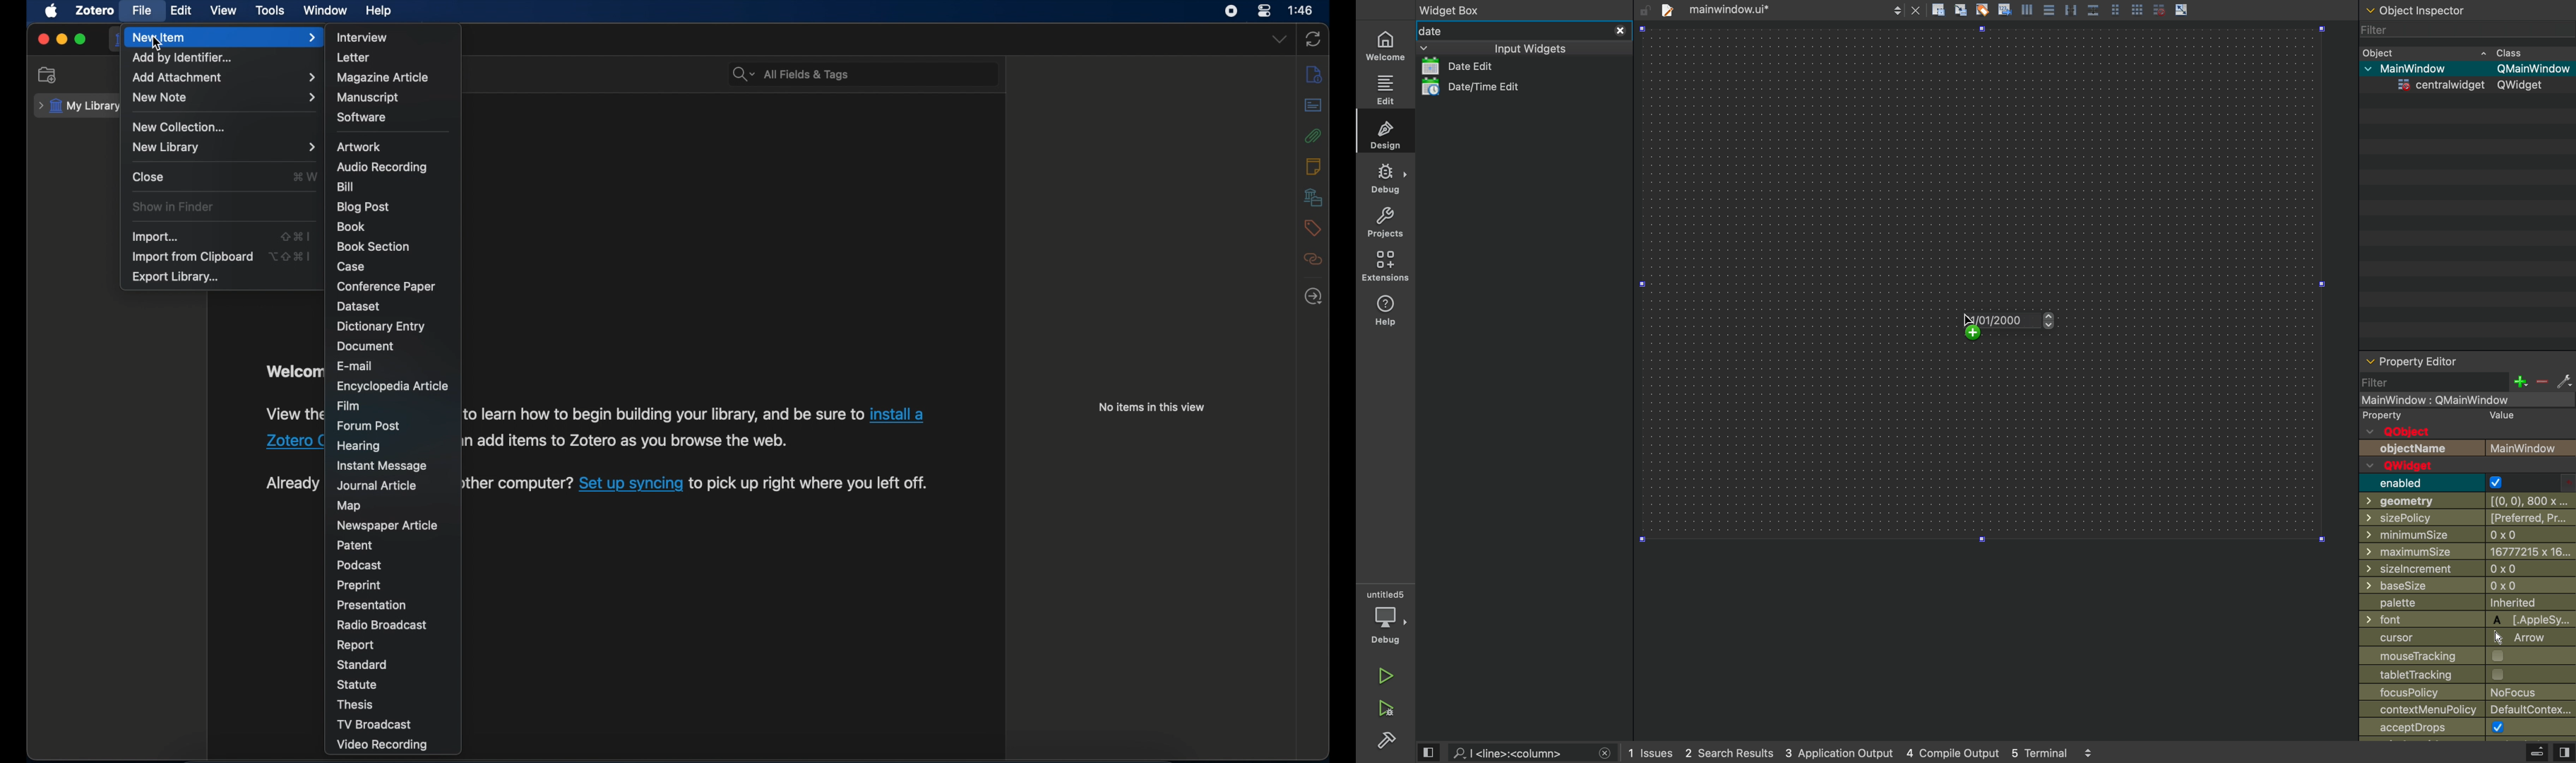  What do you see at coordinates (2468, 69) in the screenshot?
I see `mainwindow` at bounding box center [2468, 69].